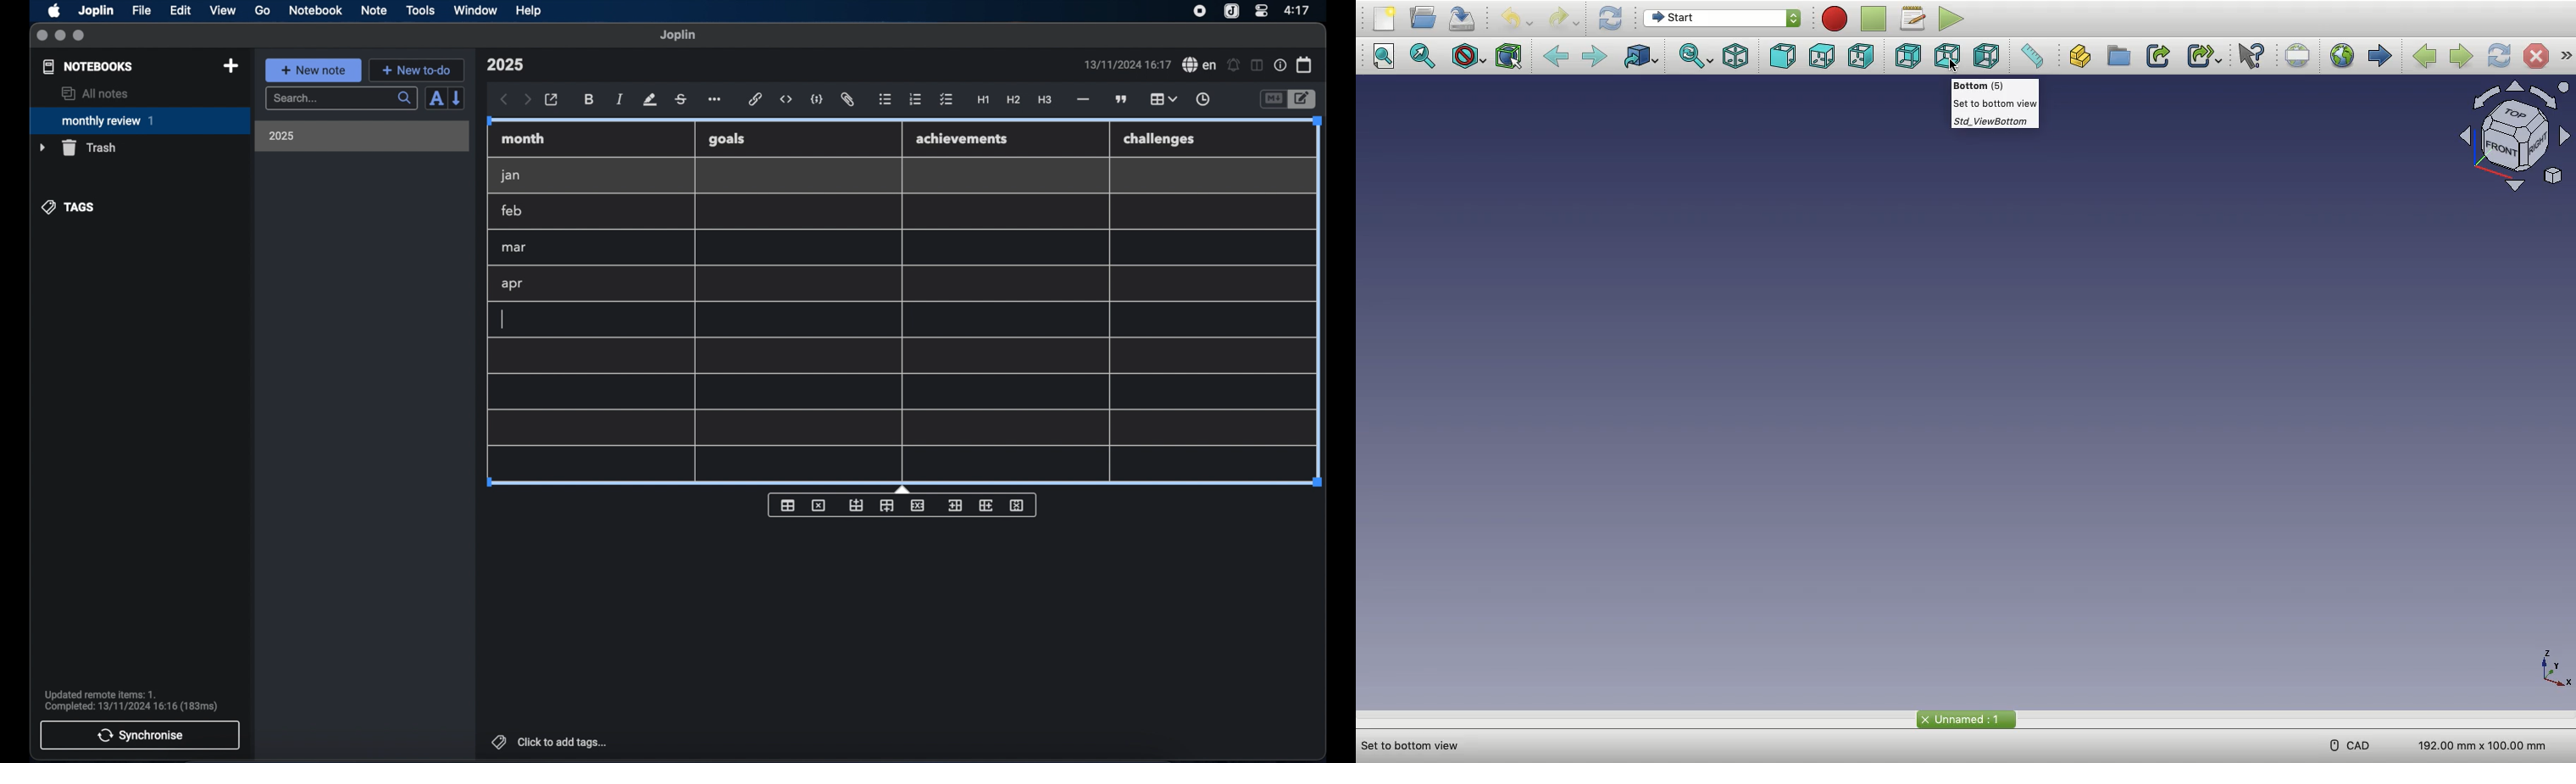 This screenshot has height=784, width=2576. Describe the element at coordinates (374, 10) in the screenshot. I see `note` at that location.